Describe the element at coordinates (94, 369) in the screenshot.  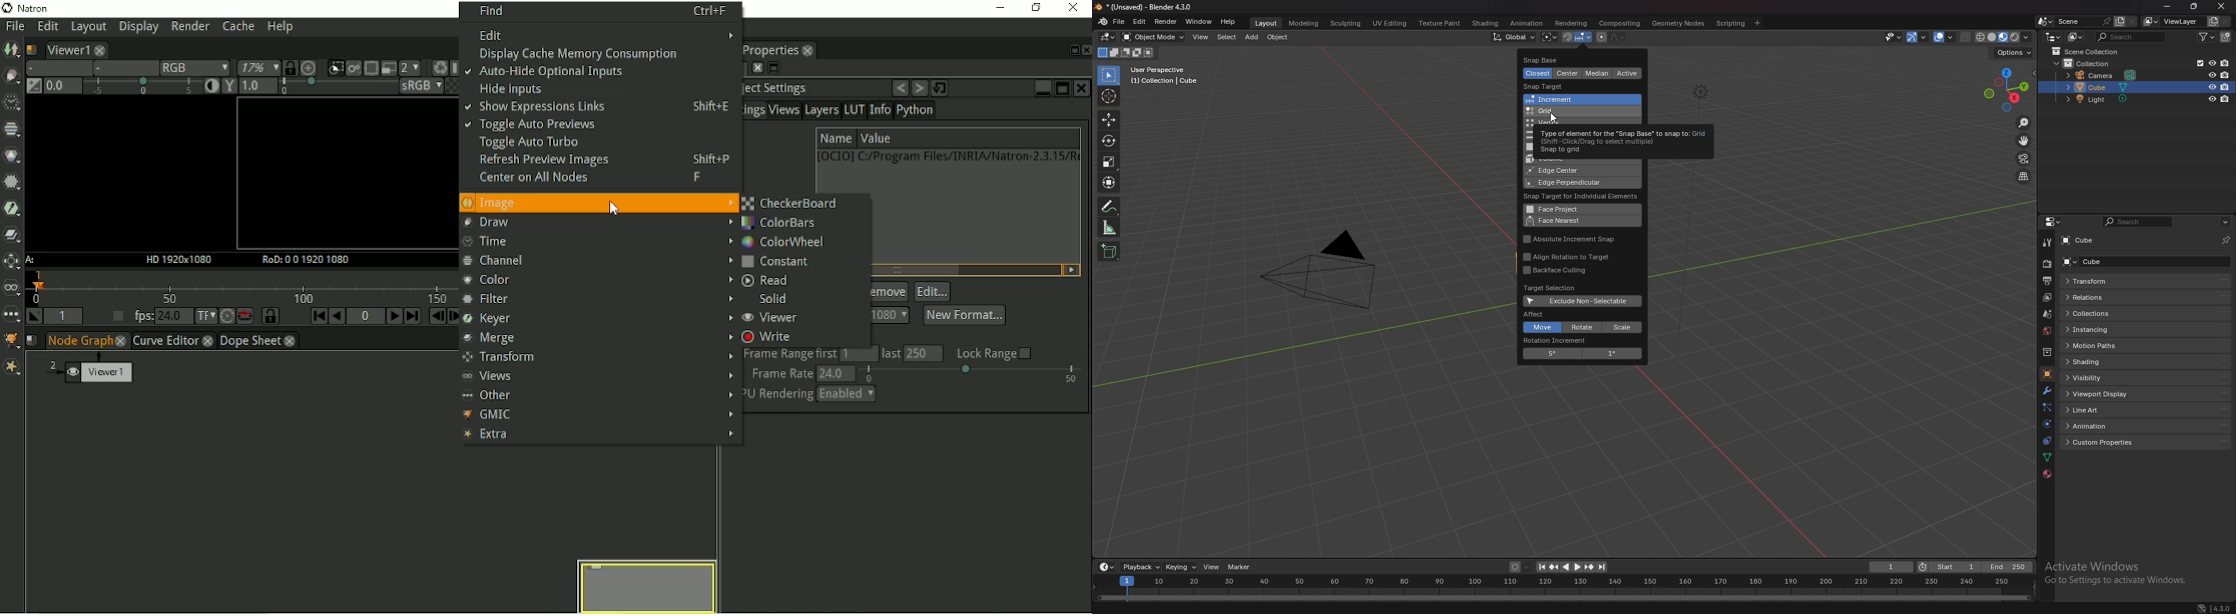
I see `Viewer1` at that location.